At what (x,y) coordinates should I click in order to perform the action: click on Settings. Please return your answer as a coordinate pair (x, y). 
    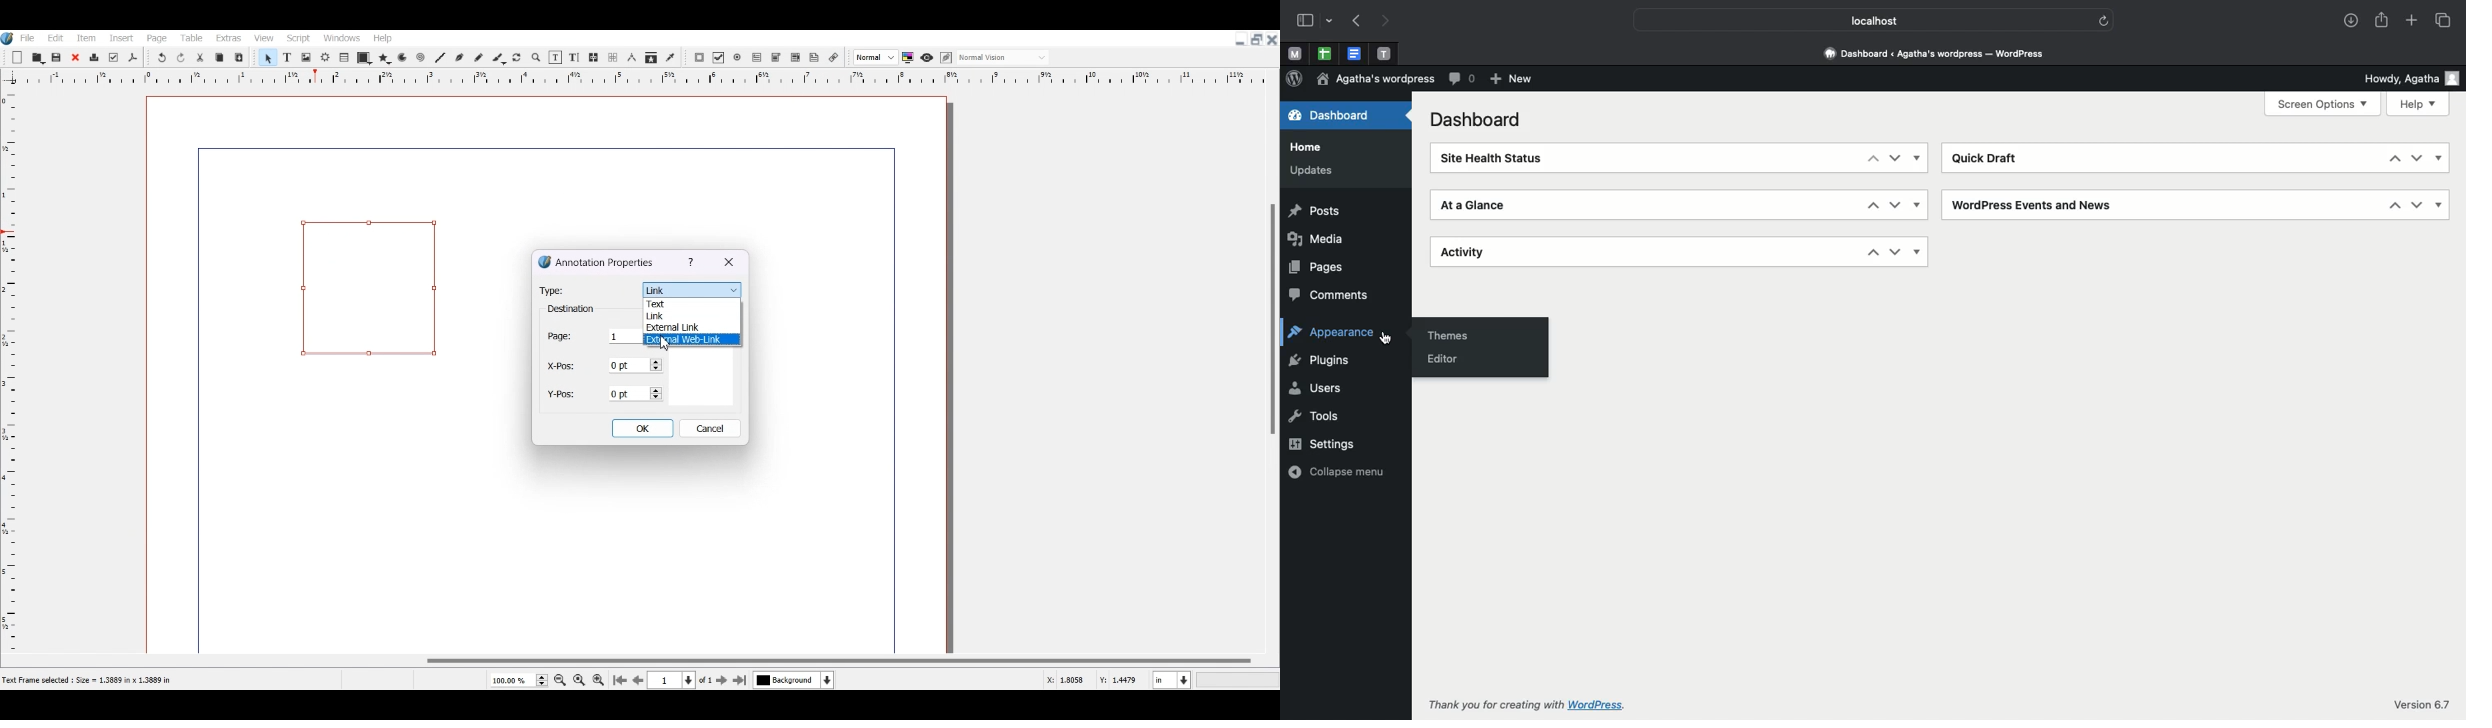
    Looking at the image, I should click on (1320, 444).